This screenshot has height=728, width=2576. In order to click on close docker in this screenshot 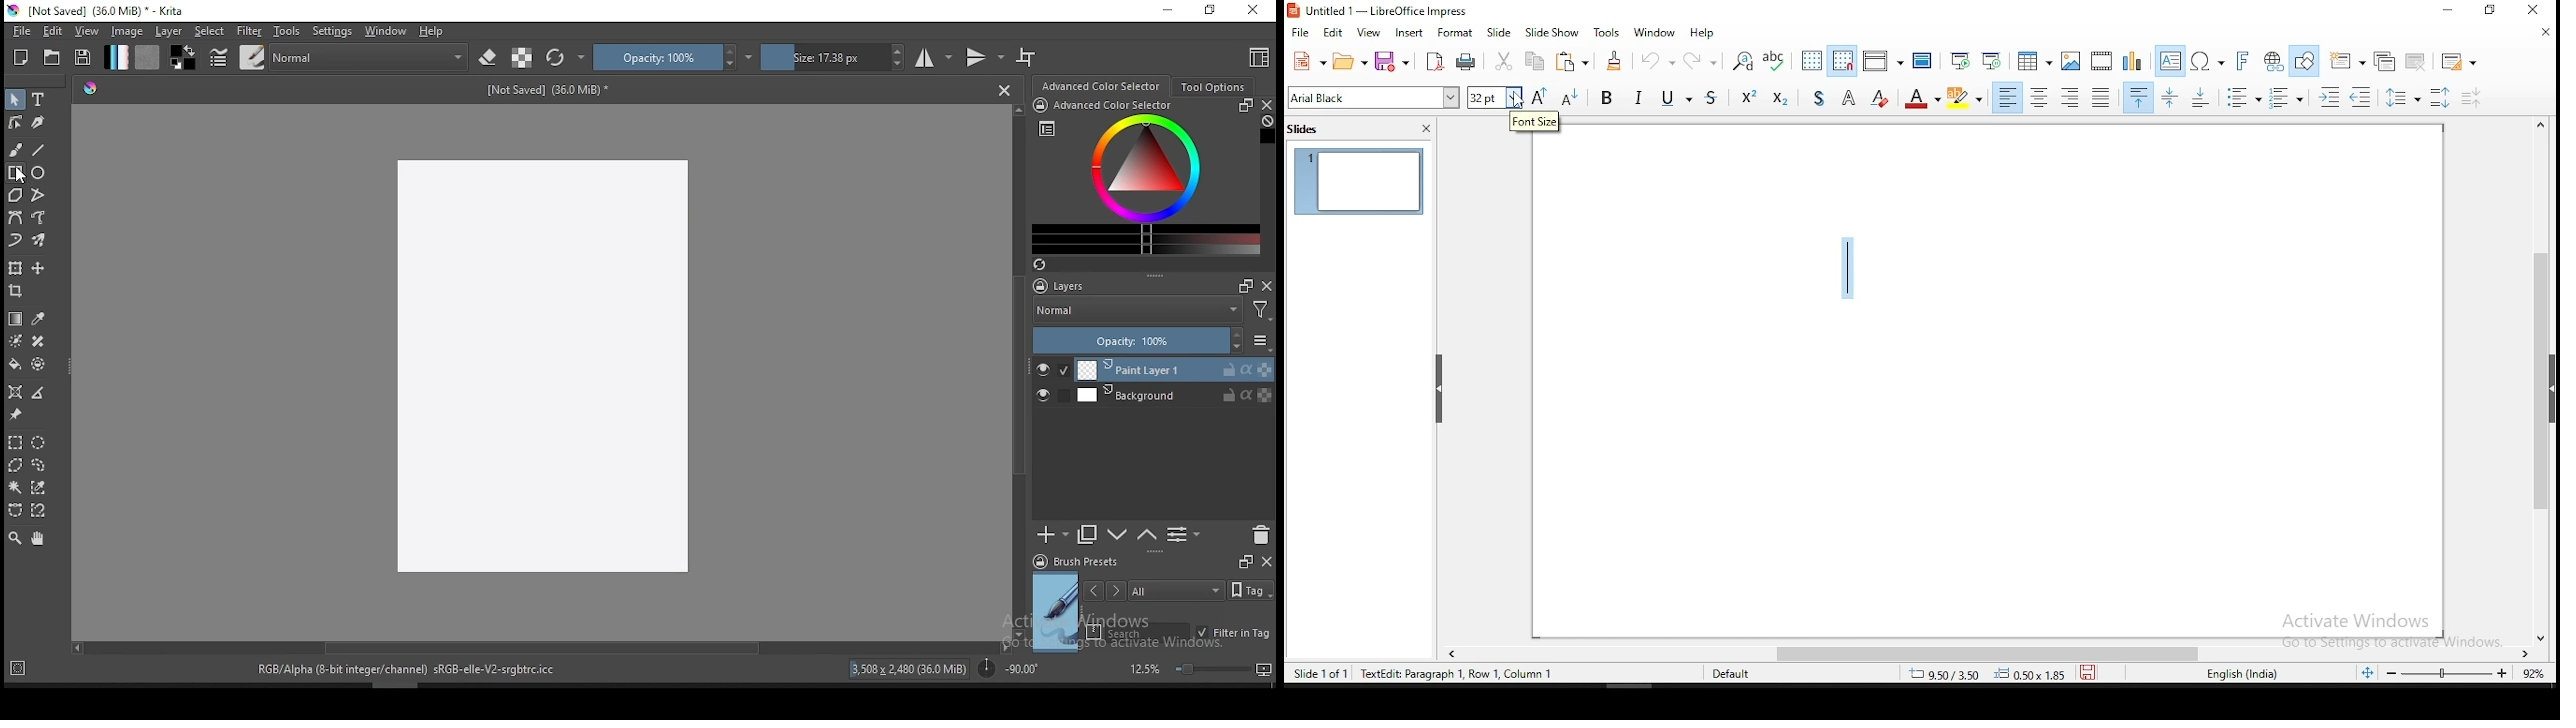, I will do `click(1267, 285)`.